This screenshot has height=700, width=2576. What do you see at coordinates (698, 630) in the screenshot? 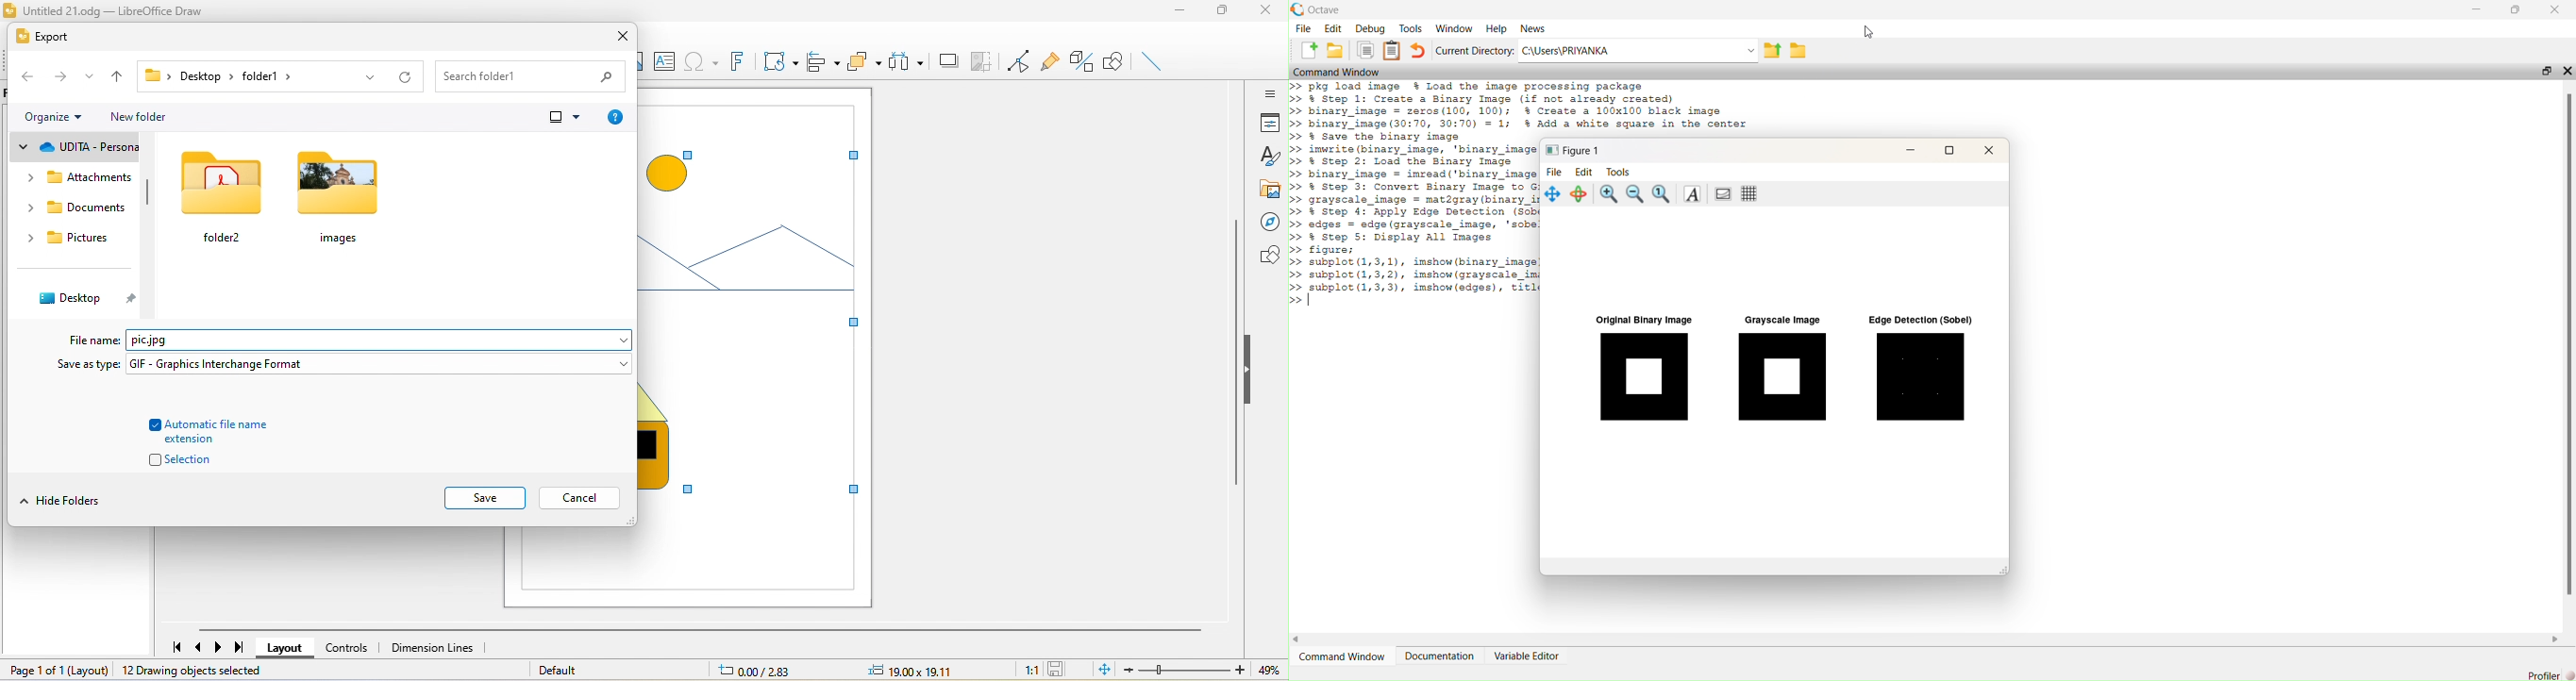
I see `horizontal scroll bar` at bounding box center [698, 630].